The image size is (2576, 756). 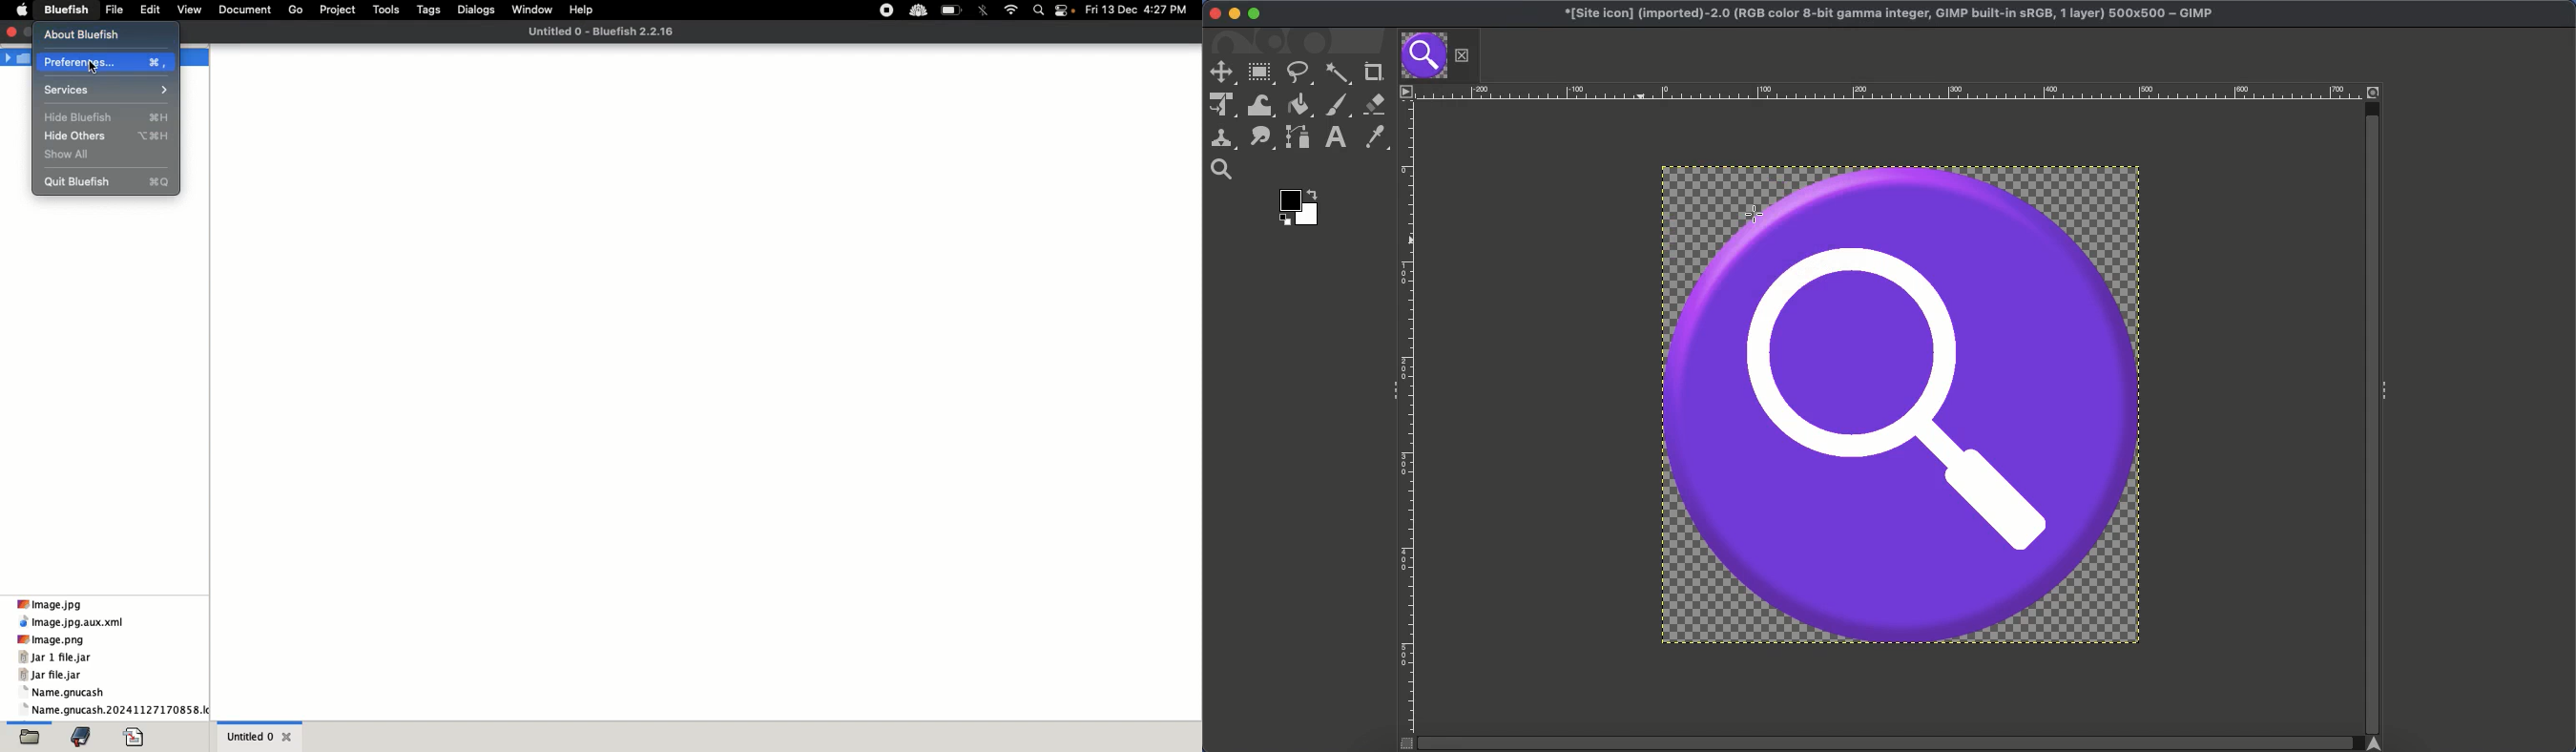 I want to click on Untitled, so click(x=261, y=735).